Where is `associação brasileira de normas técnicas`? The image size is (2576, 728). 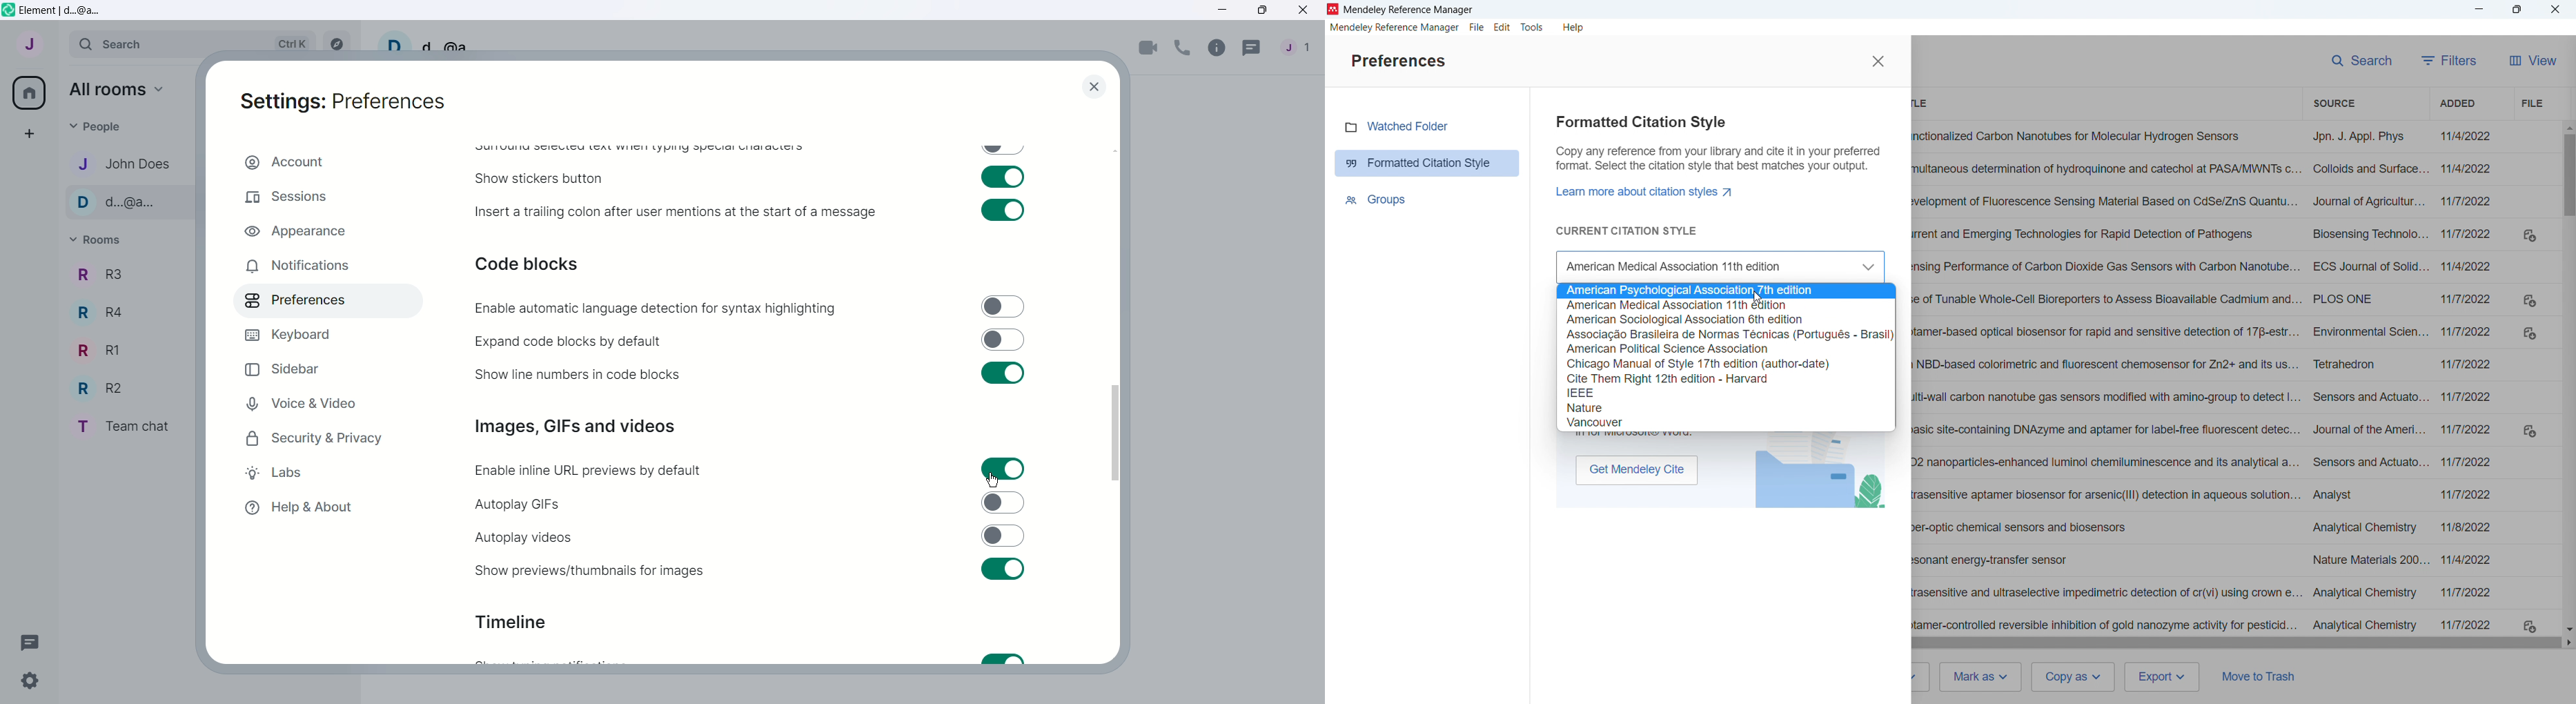 associação brasileira de normas técnicas is located at coordinates (1726, 334).